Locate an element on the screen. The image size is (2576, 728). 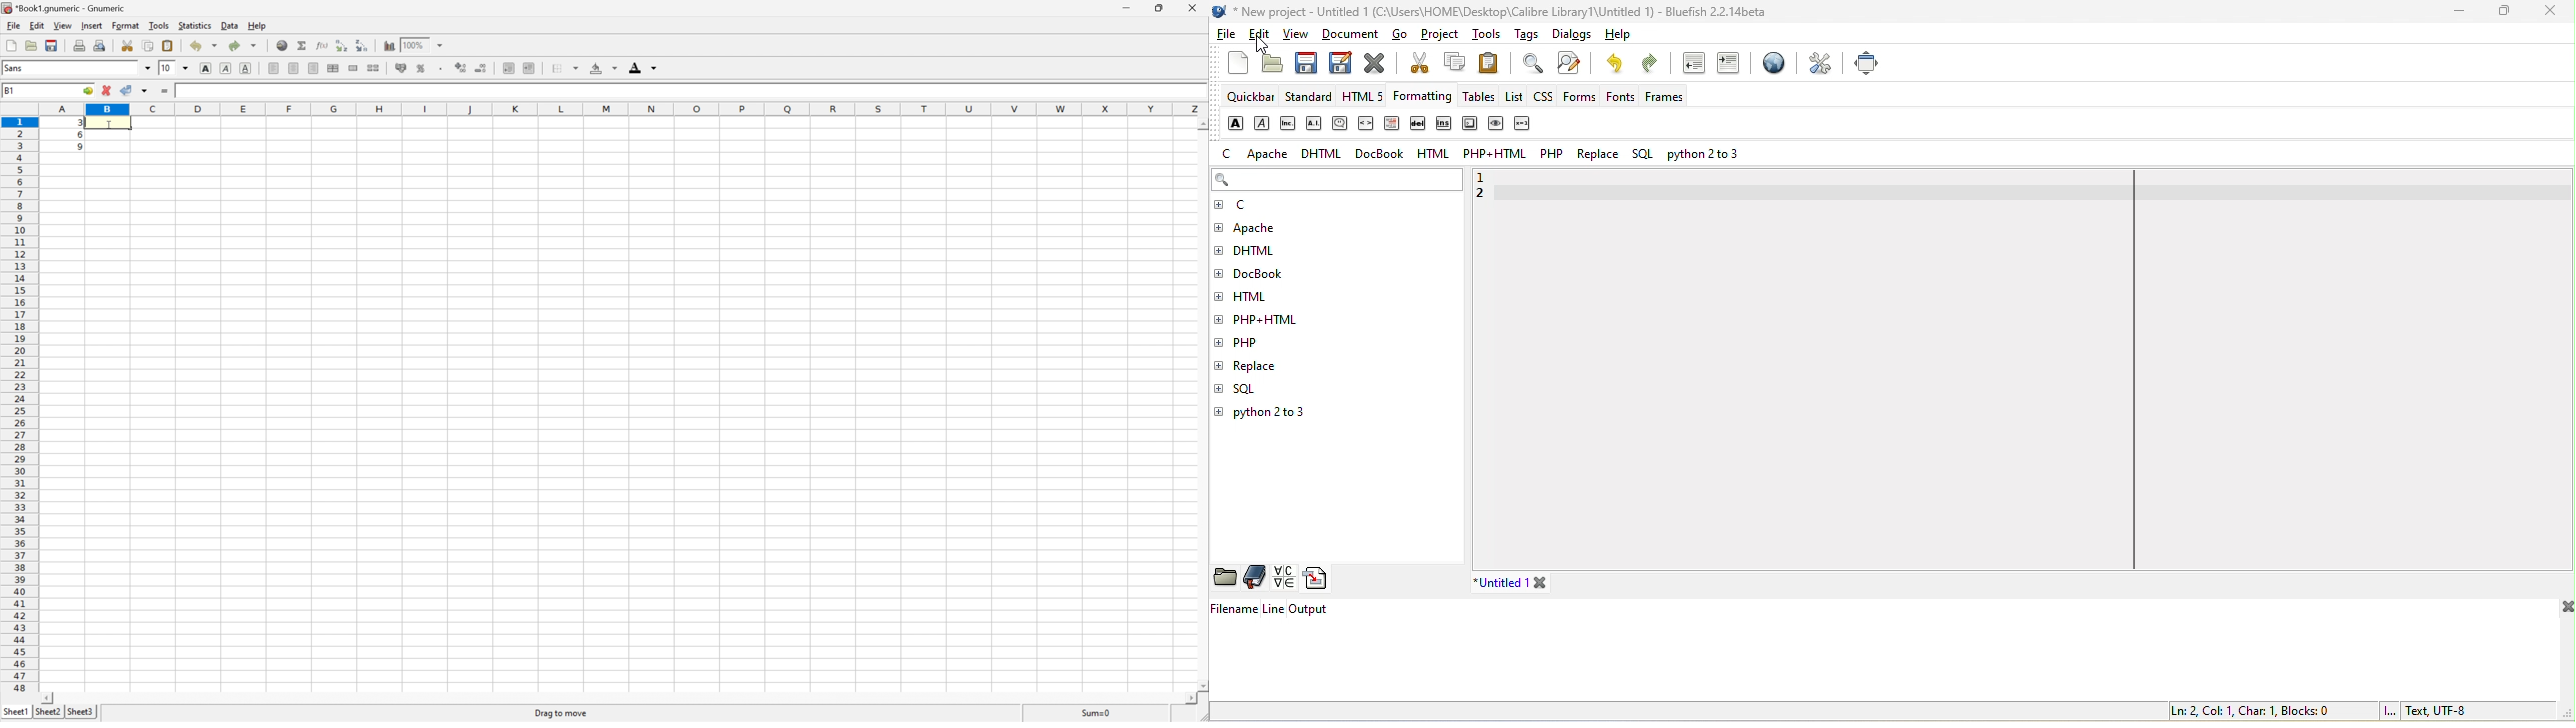
maximize is located at coordinates (2505, 13).